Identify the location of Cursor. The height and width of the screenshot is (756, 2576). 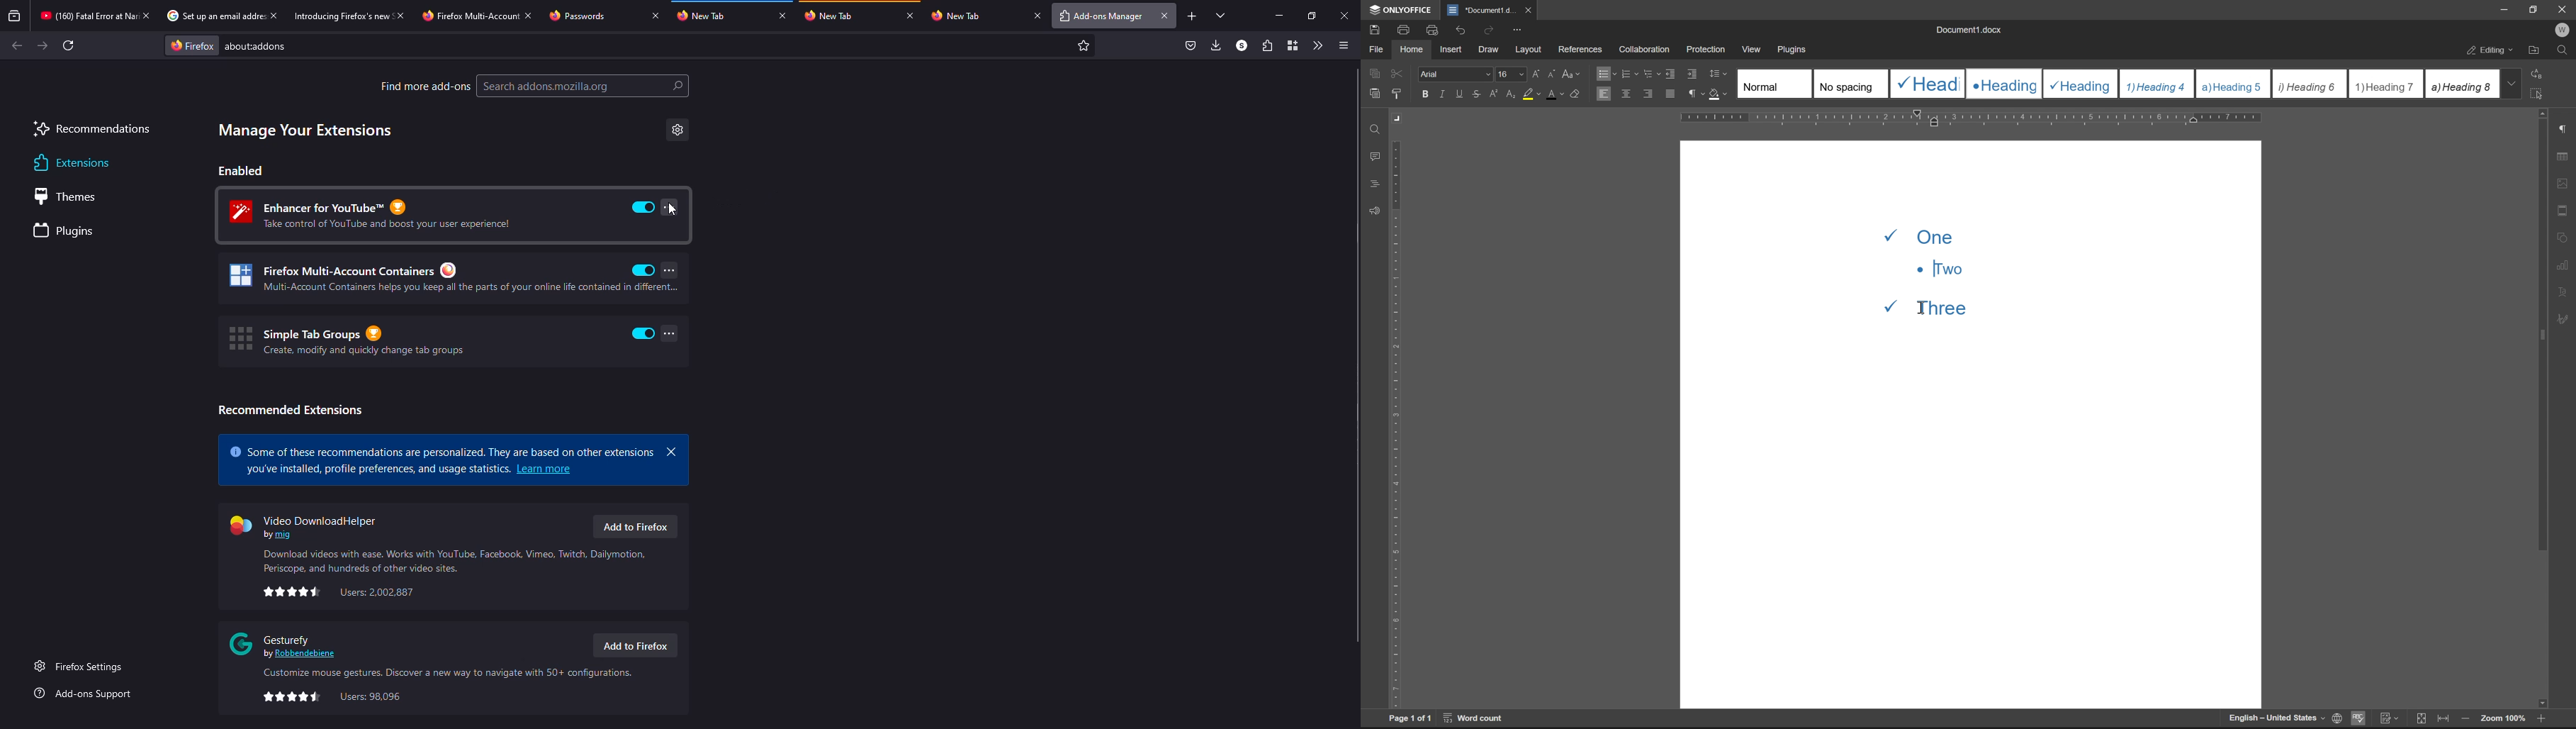
(1923, 307).